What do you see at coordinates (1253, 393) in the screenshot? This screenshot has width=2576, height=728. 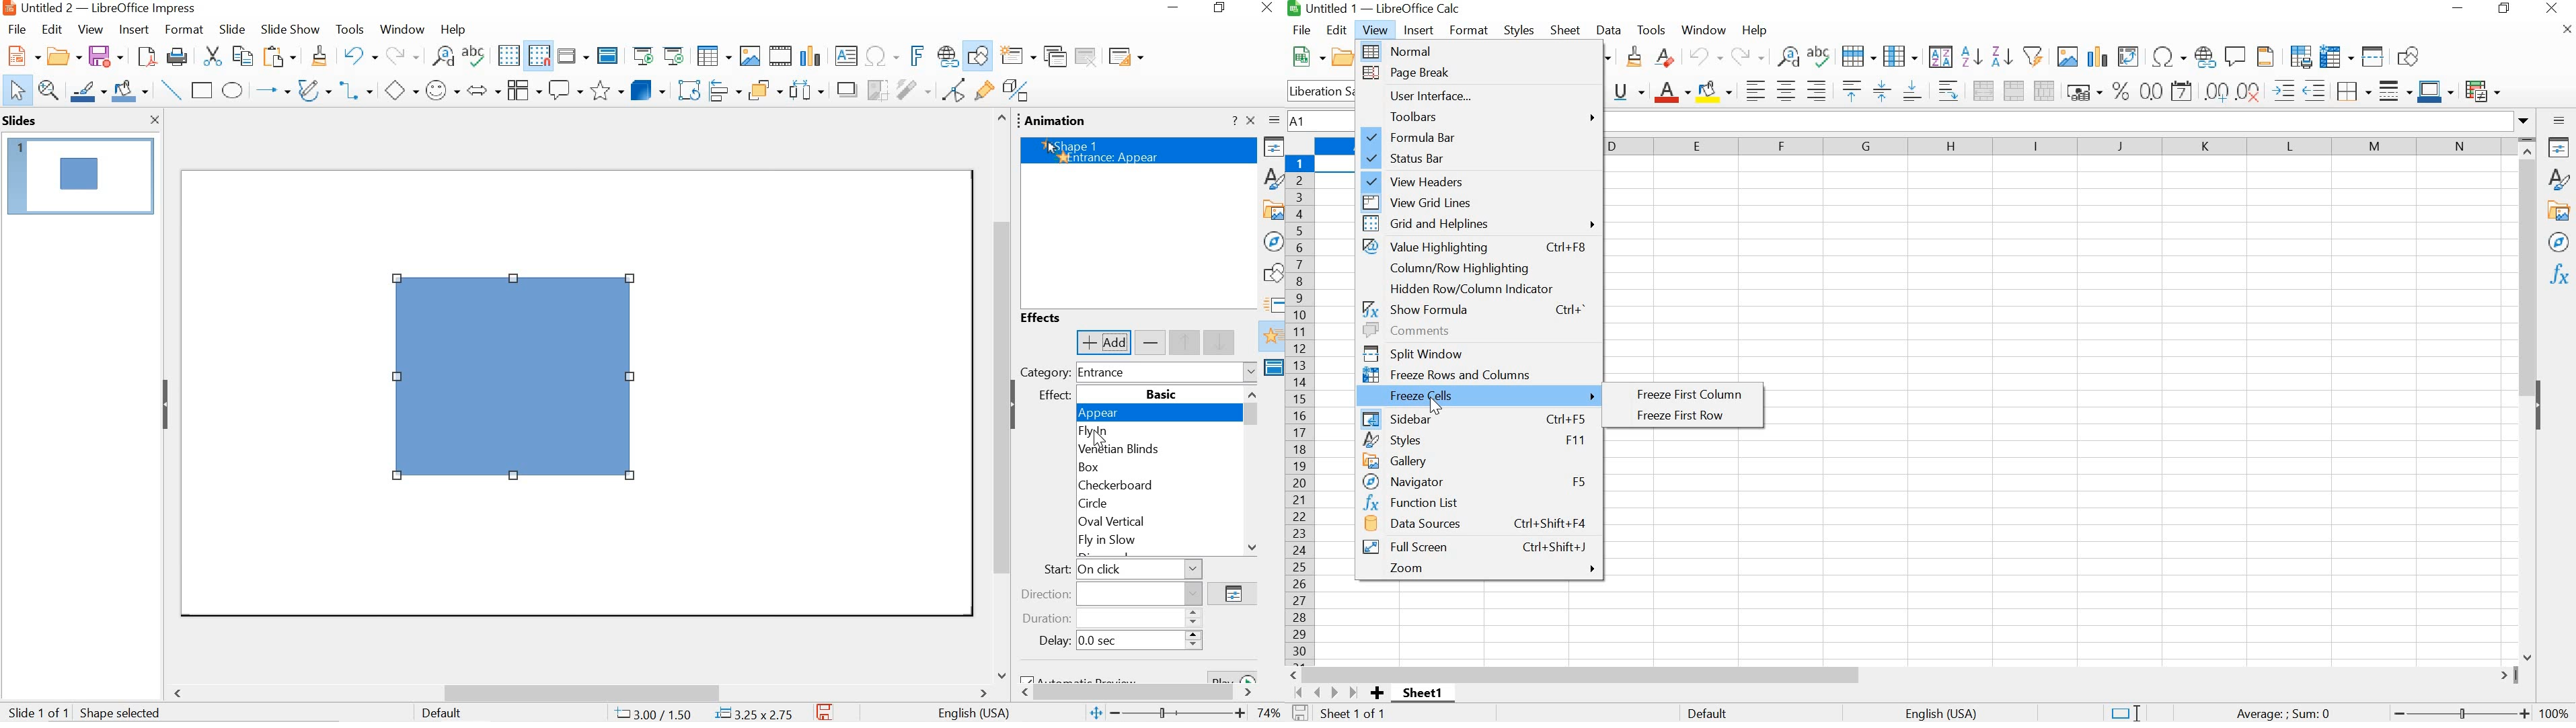 I see `Move up` at bounding box center [1253, 393].